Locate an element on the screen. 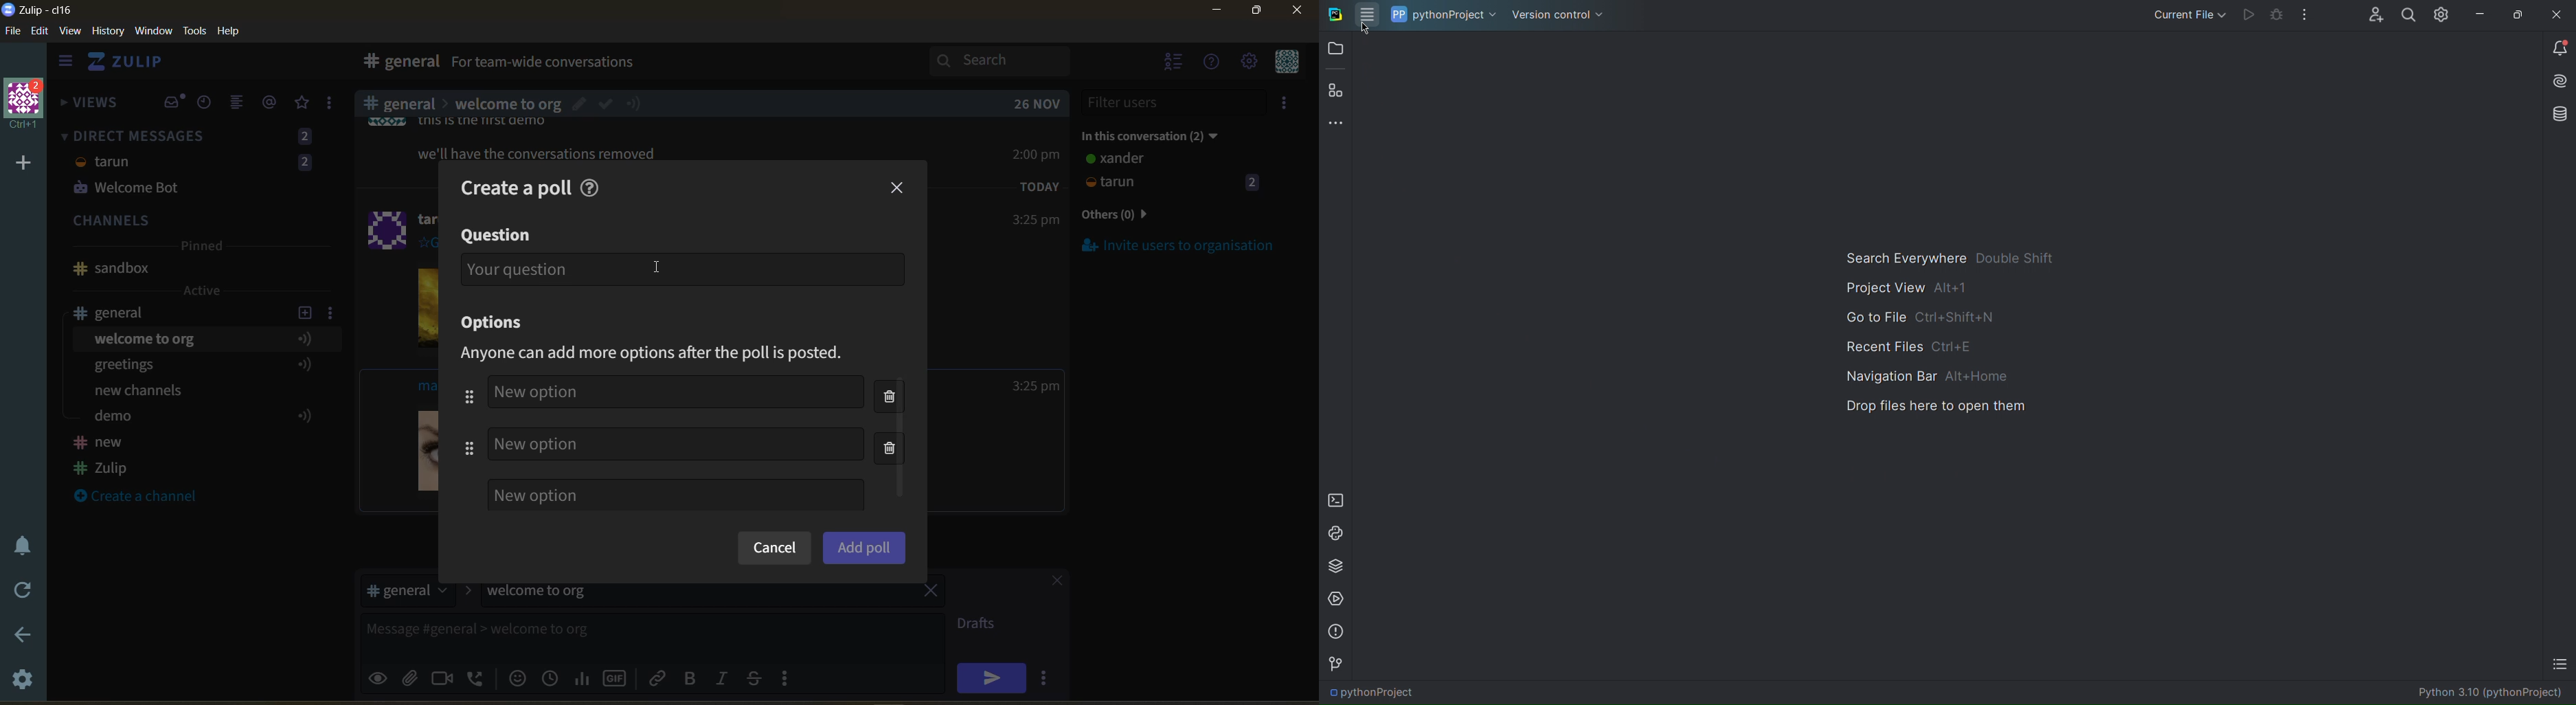 The width and height of the screenshot is (2576, 728). personal menu is located at coordinates (1285, 63).